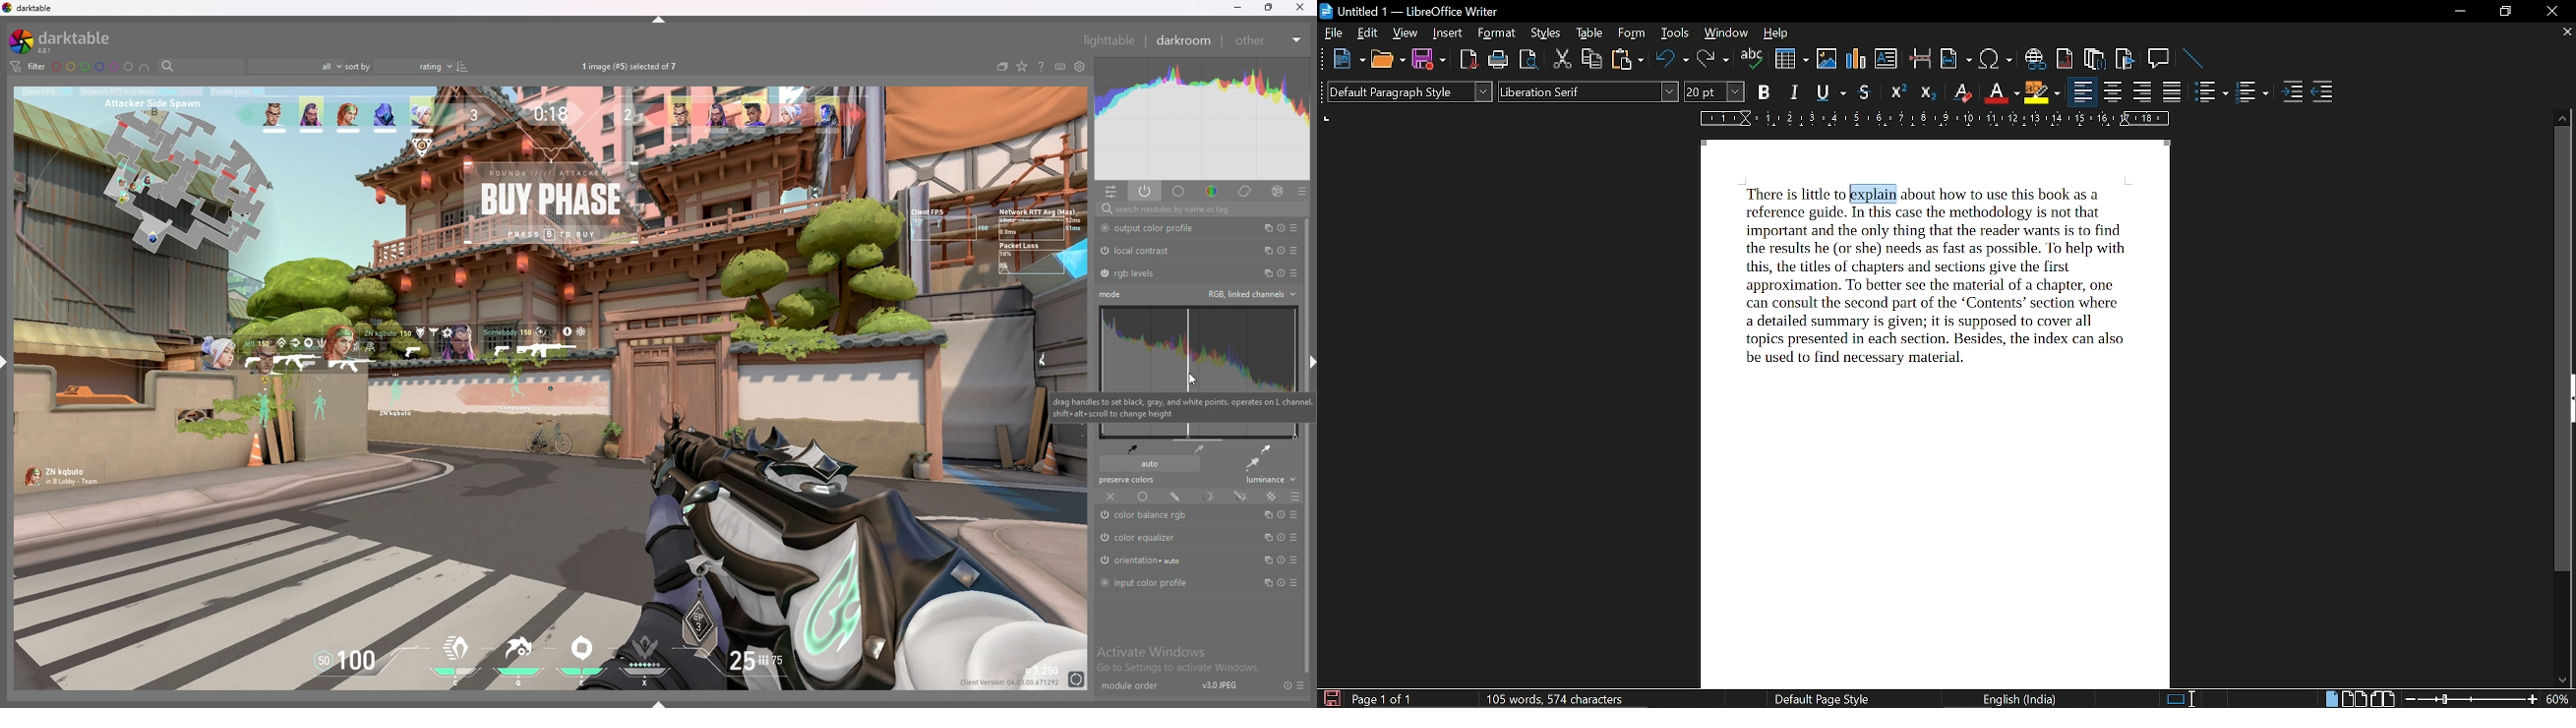  Describe the element at coordinates (1180, 191) in the screenshot. I see `base` at that location.